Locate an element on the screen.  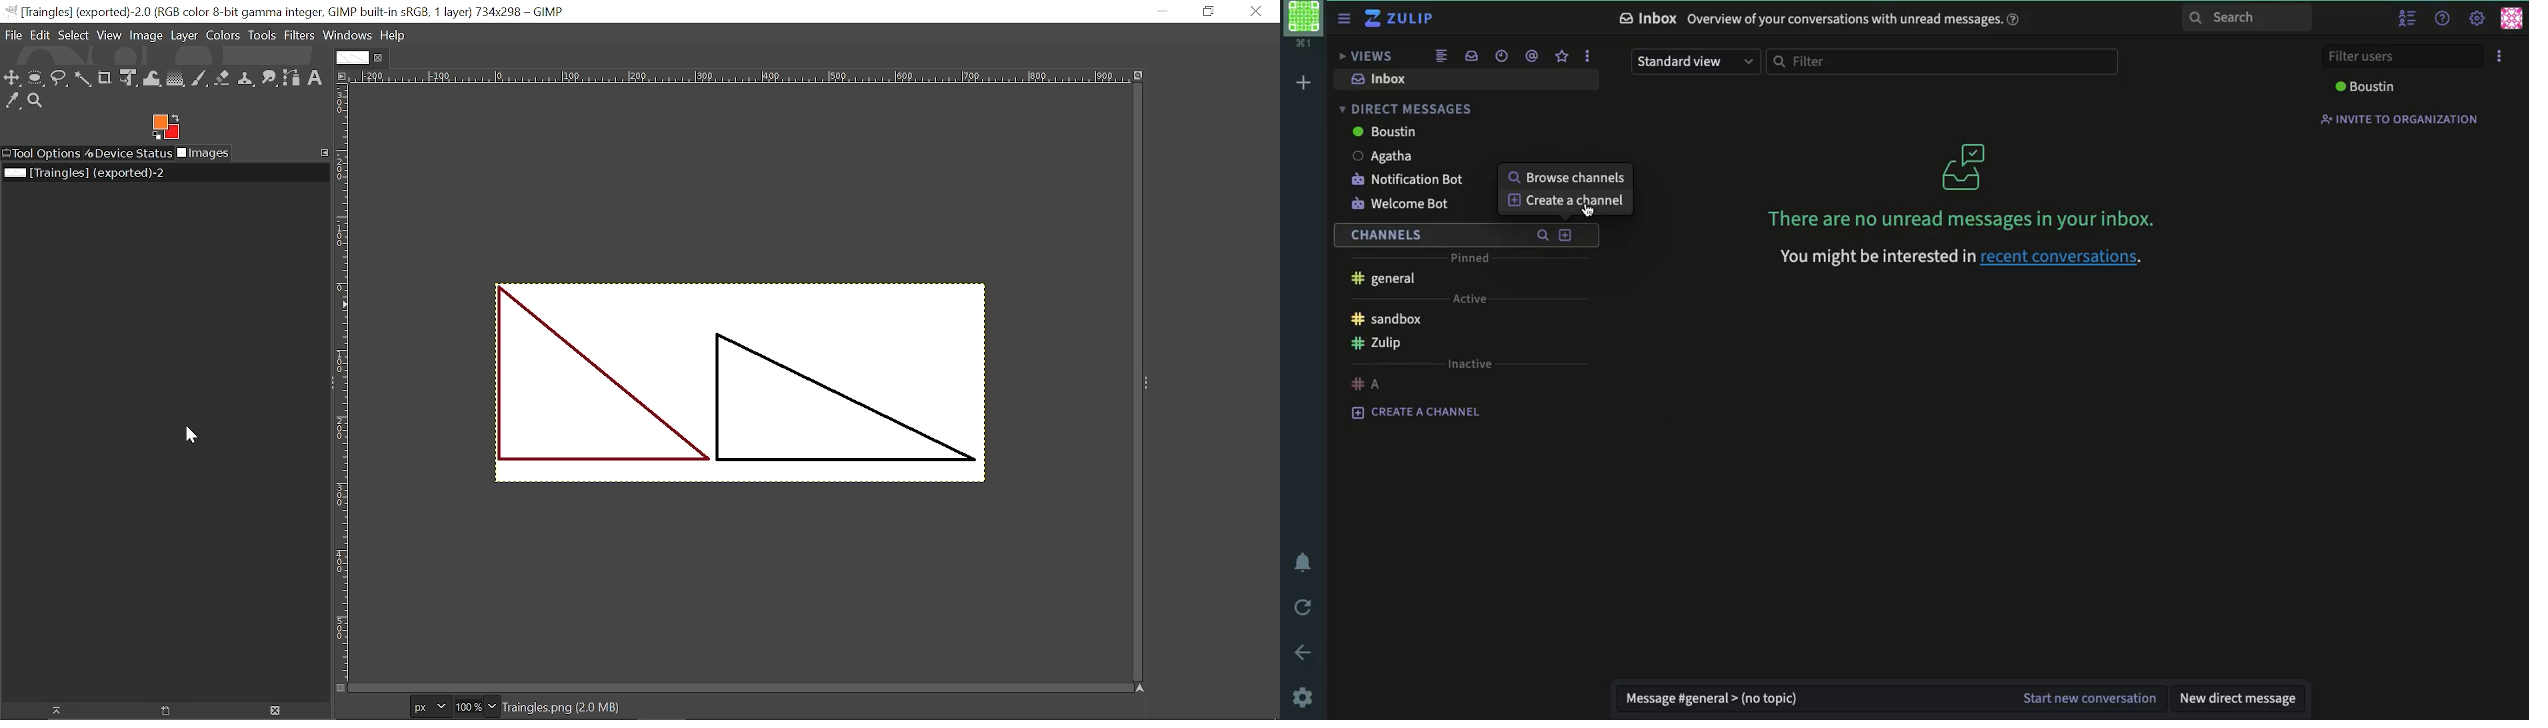
help is located at coordinates (2442, 19).